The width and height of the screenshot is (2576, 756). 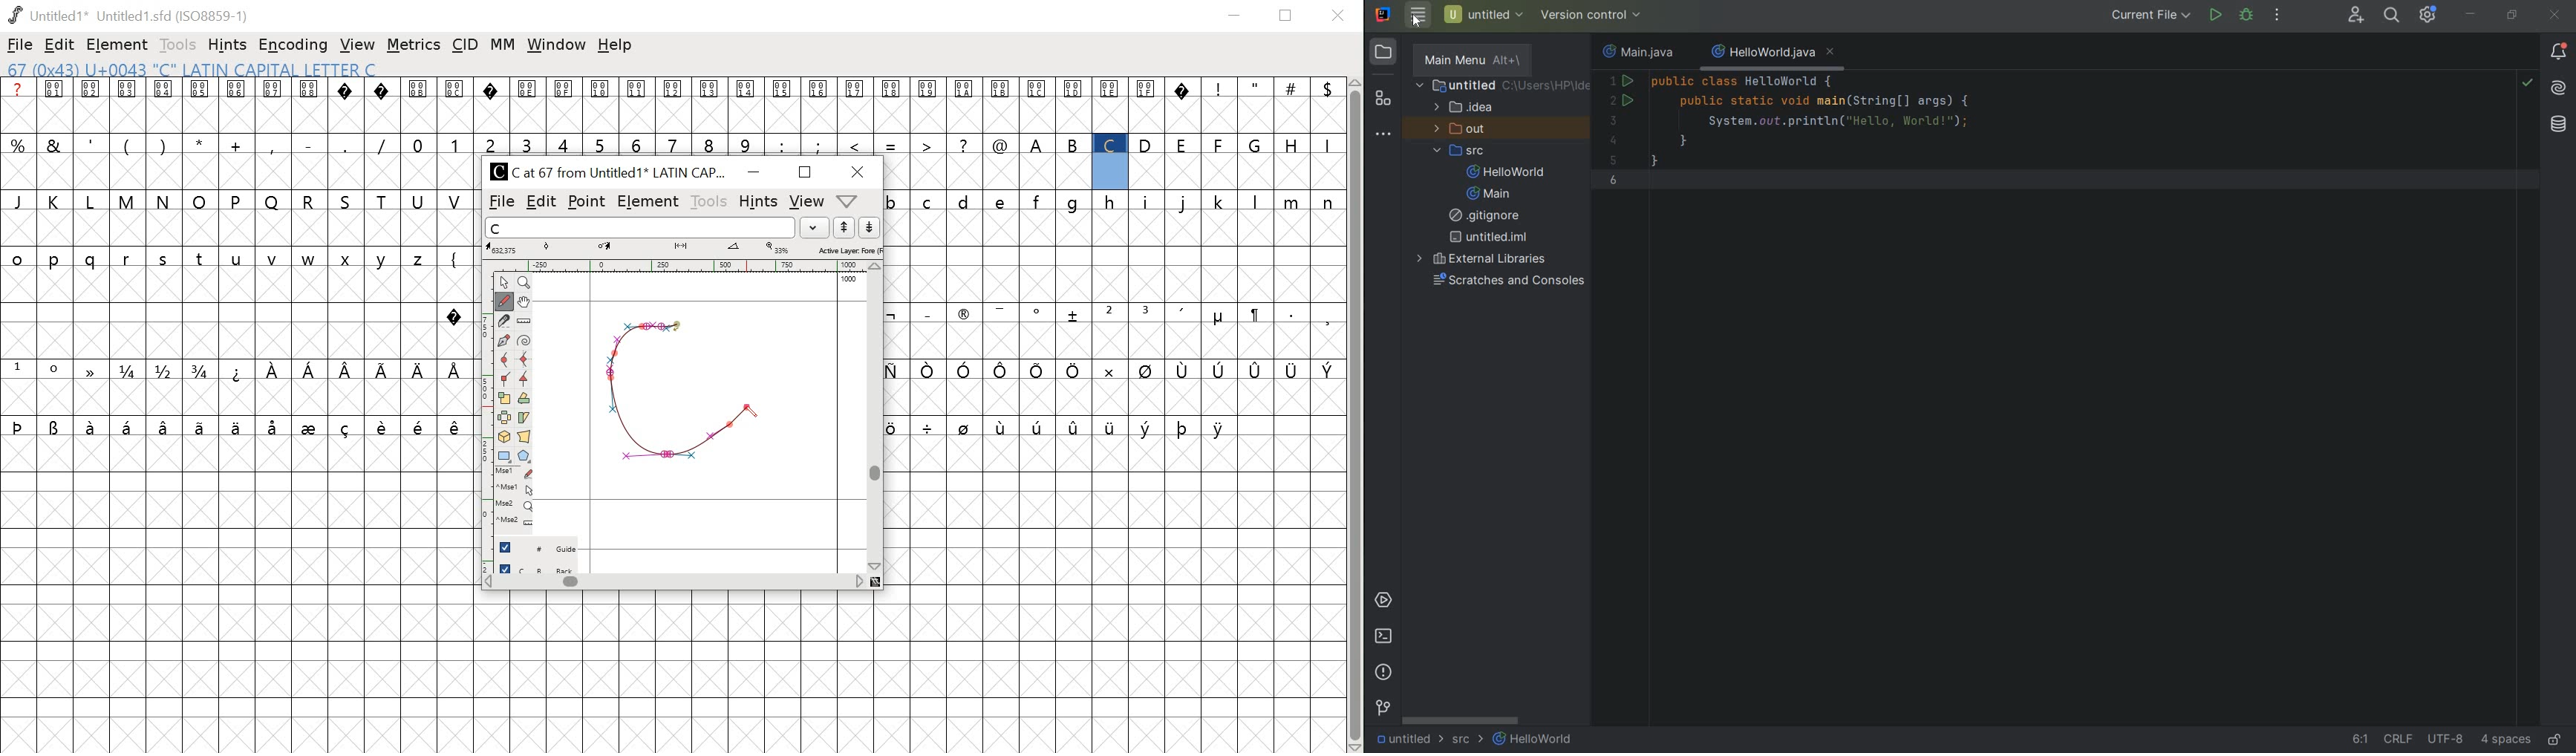 I want to click on view, so click(x=805, y=200).